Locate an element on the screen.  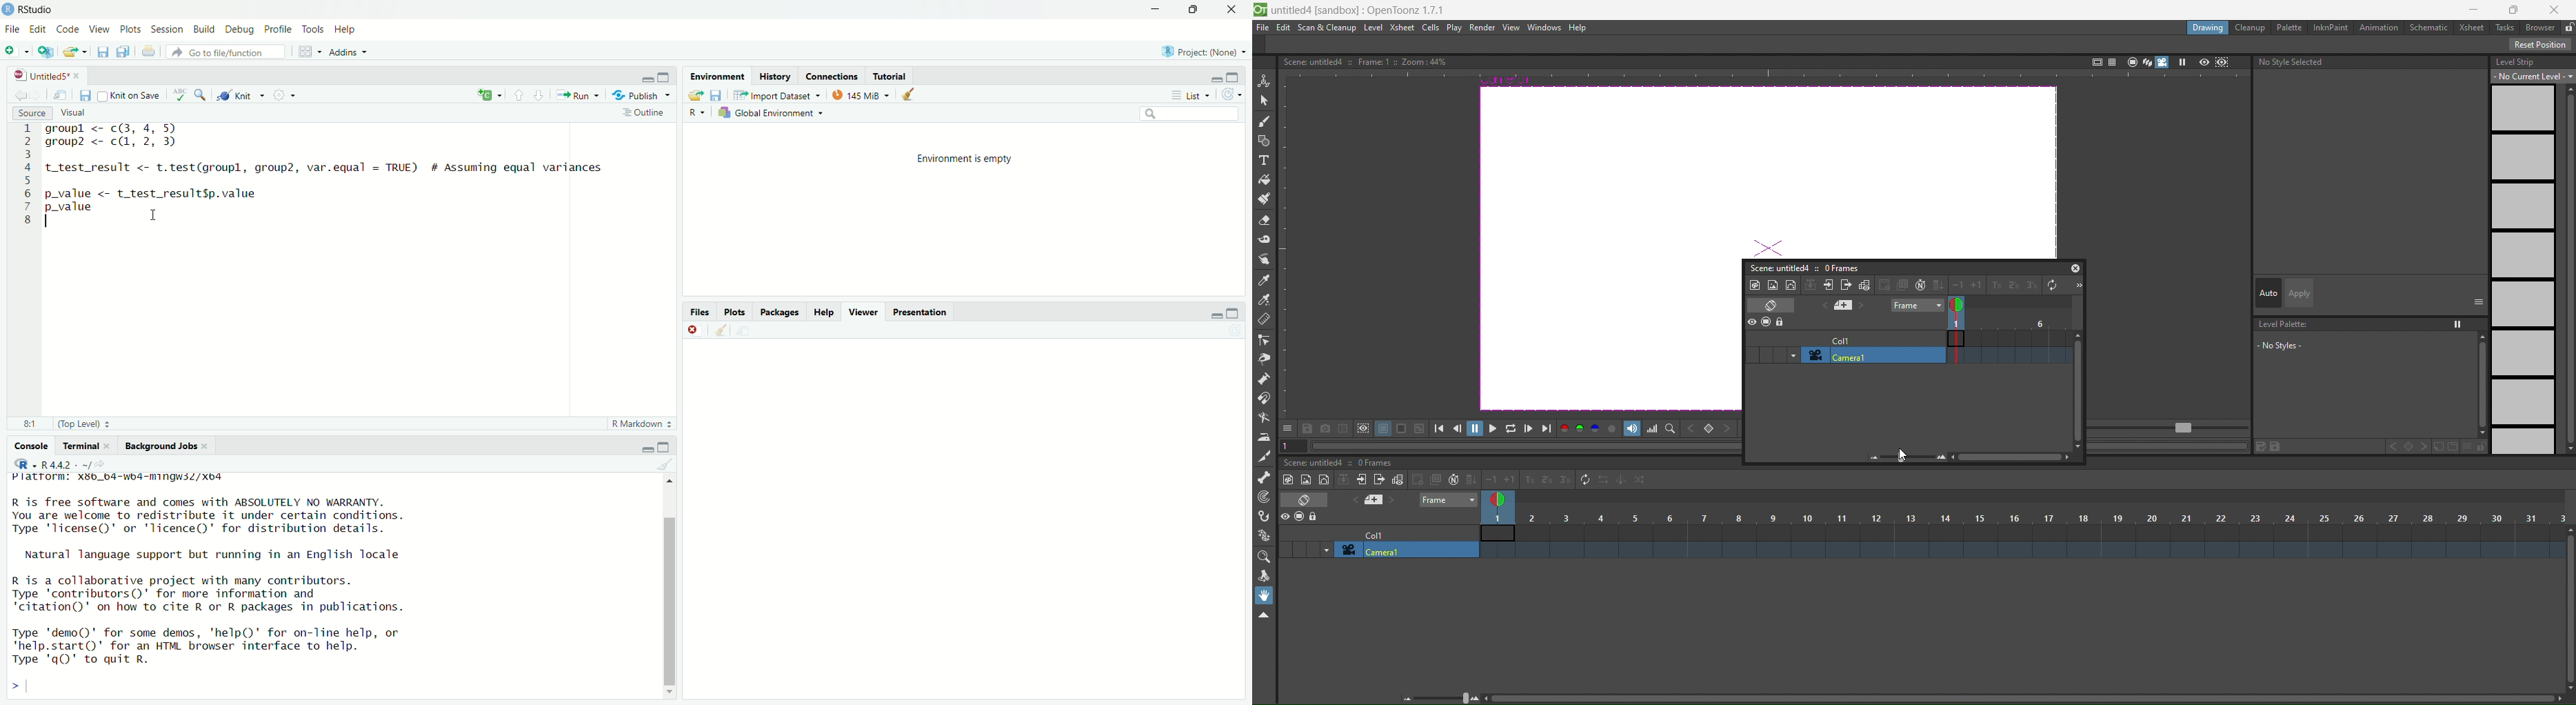
go to previous section is located at coordinates (519, 94).